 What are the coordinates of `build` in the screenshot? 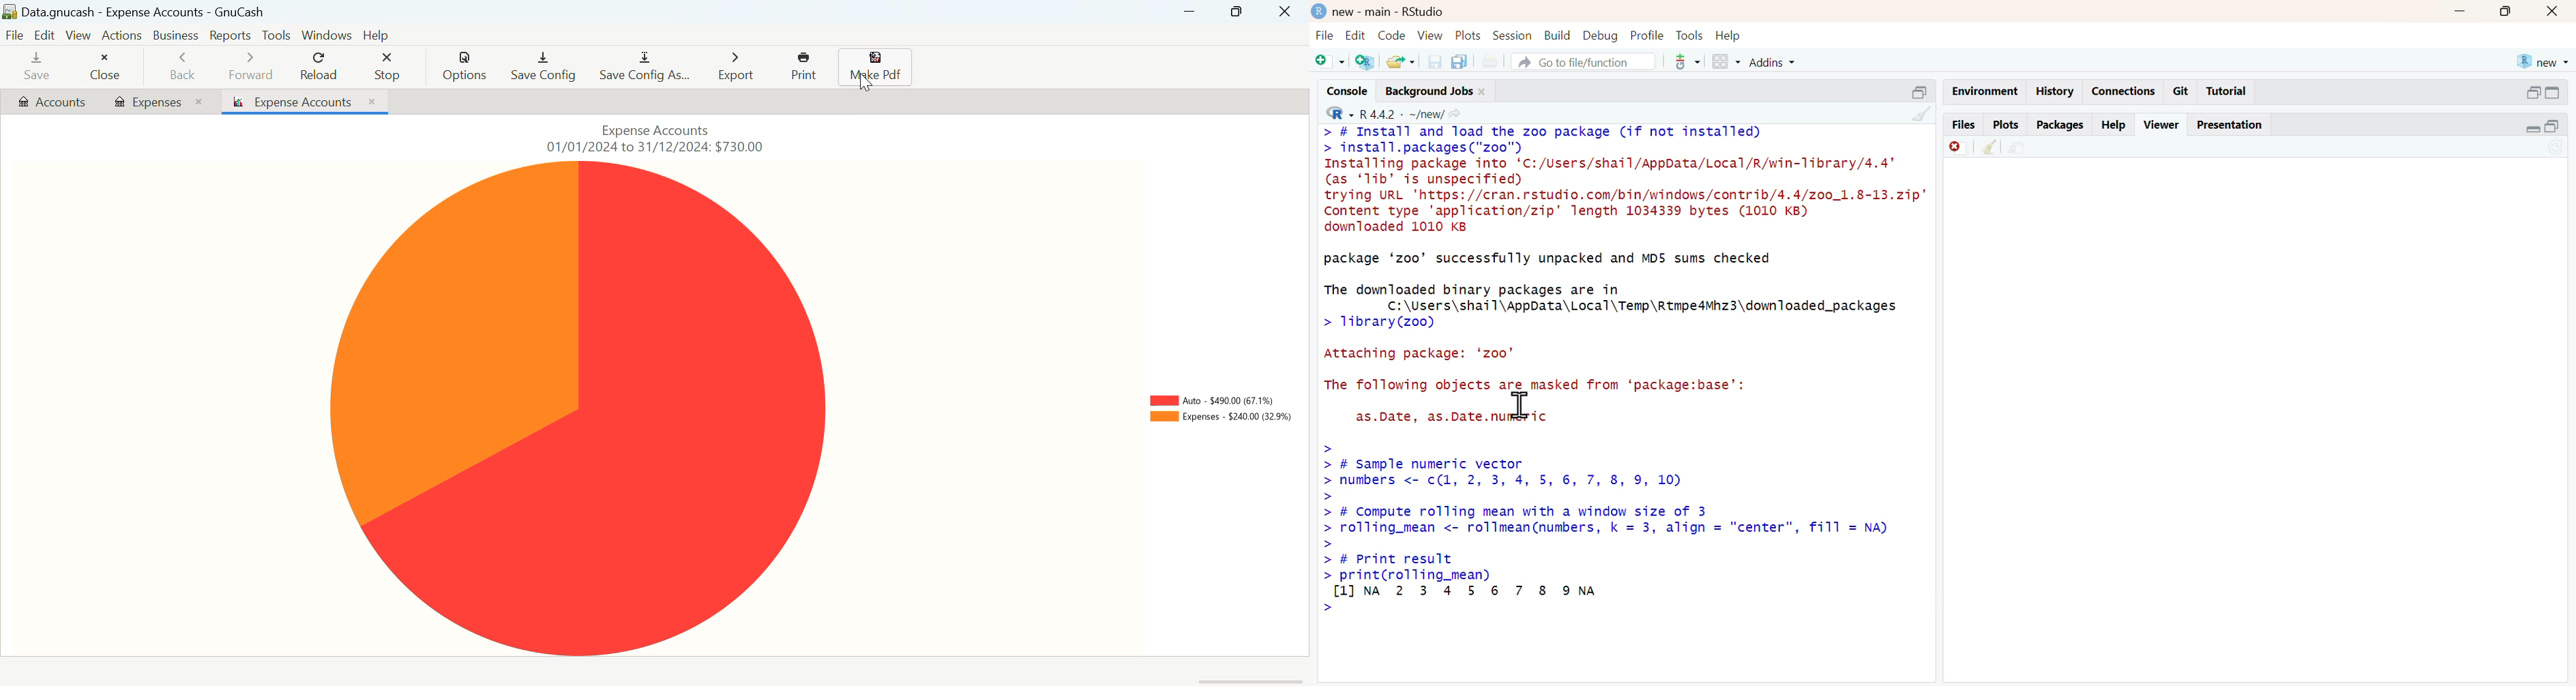 It's located at (1559, 36).